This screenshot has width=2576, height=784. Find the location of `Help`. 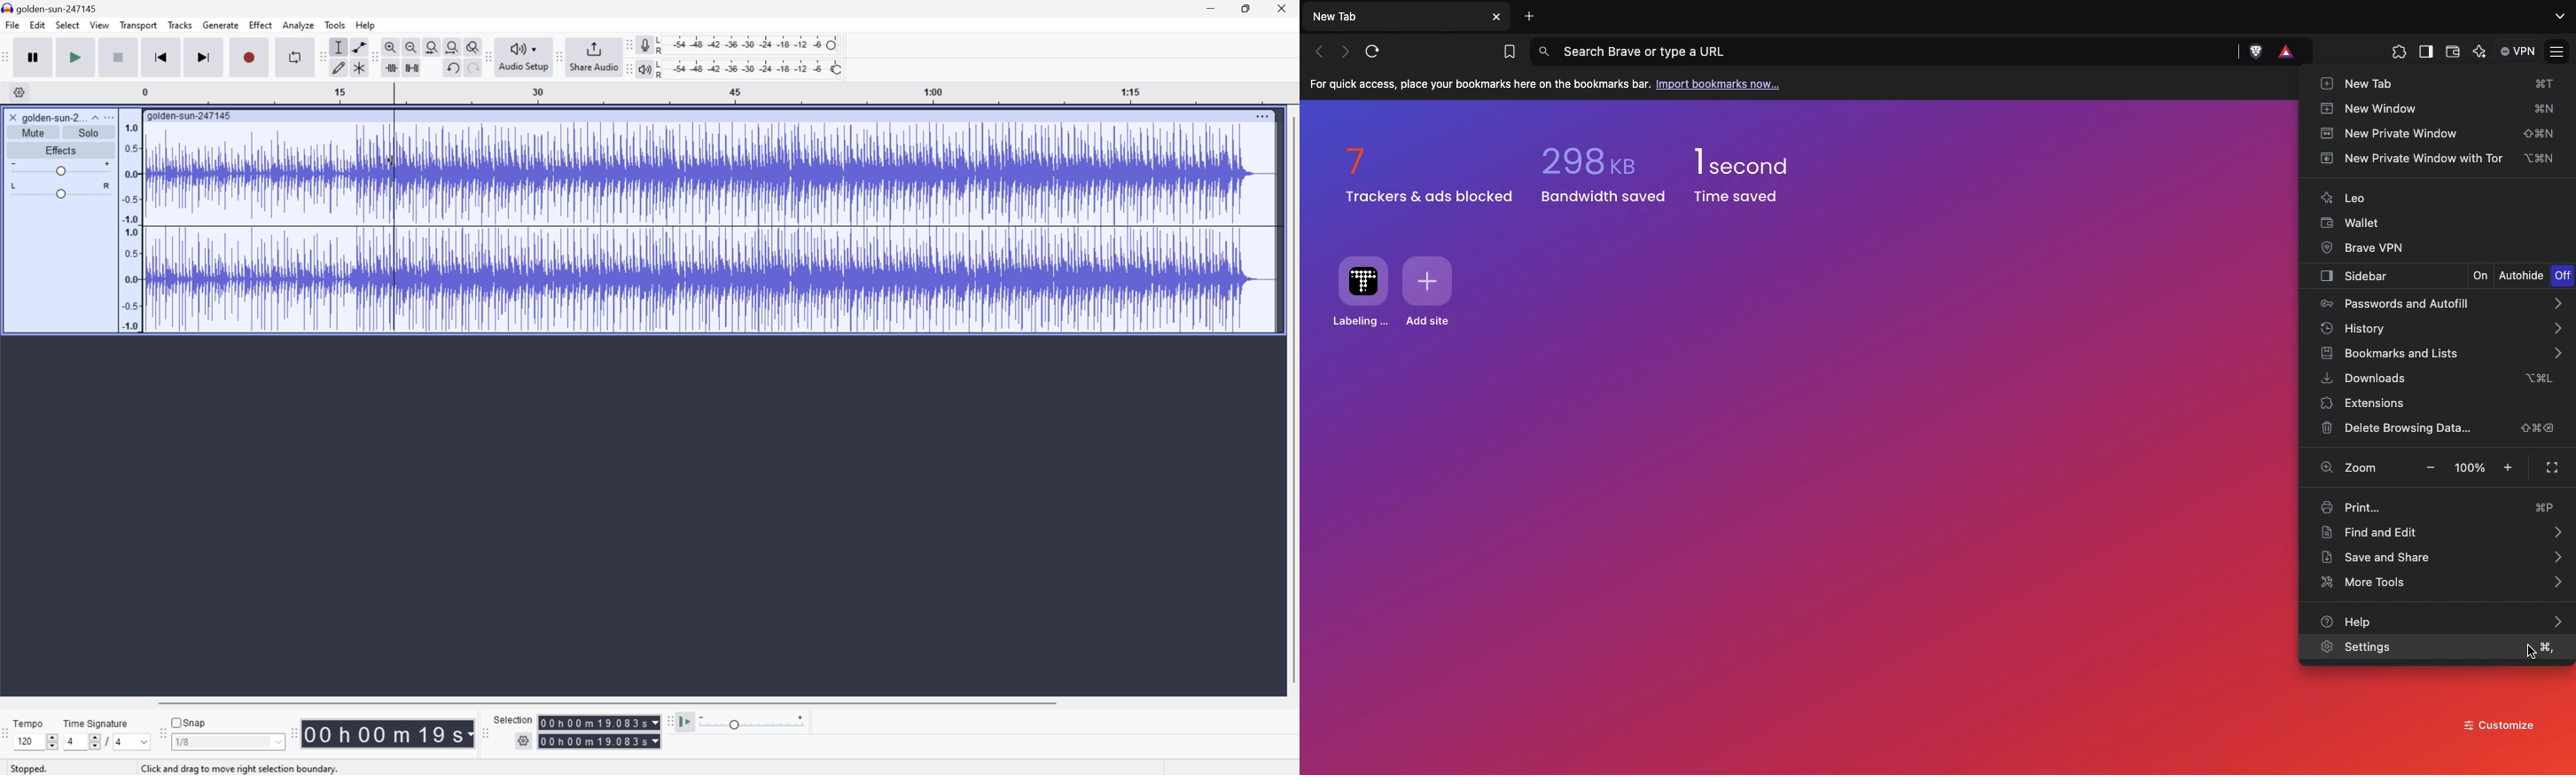

Help is located at coordinates (2432, 622).